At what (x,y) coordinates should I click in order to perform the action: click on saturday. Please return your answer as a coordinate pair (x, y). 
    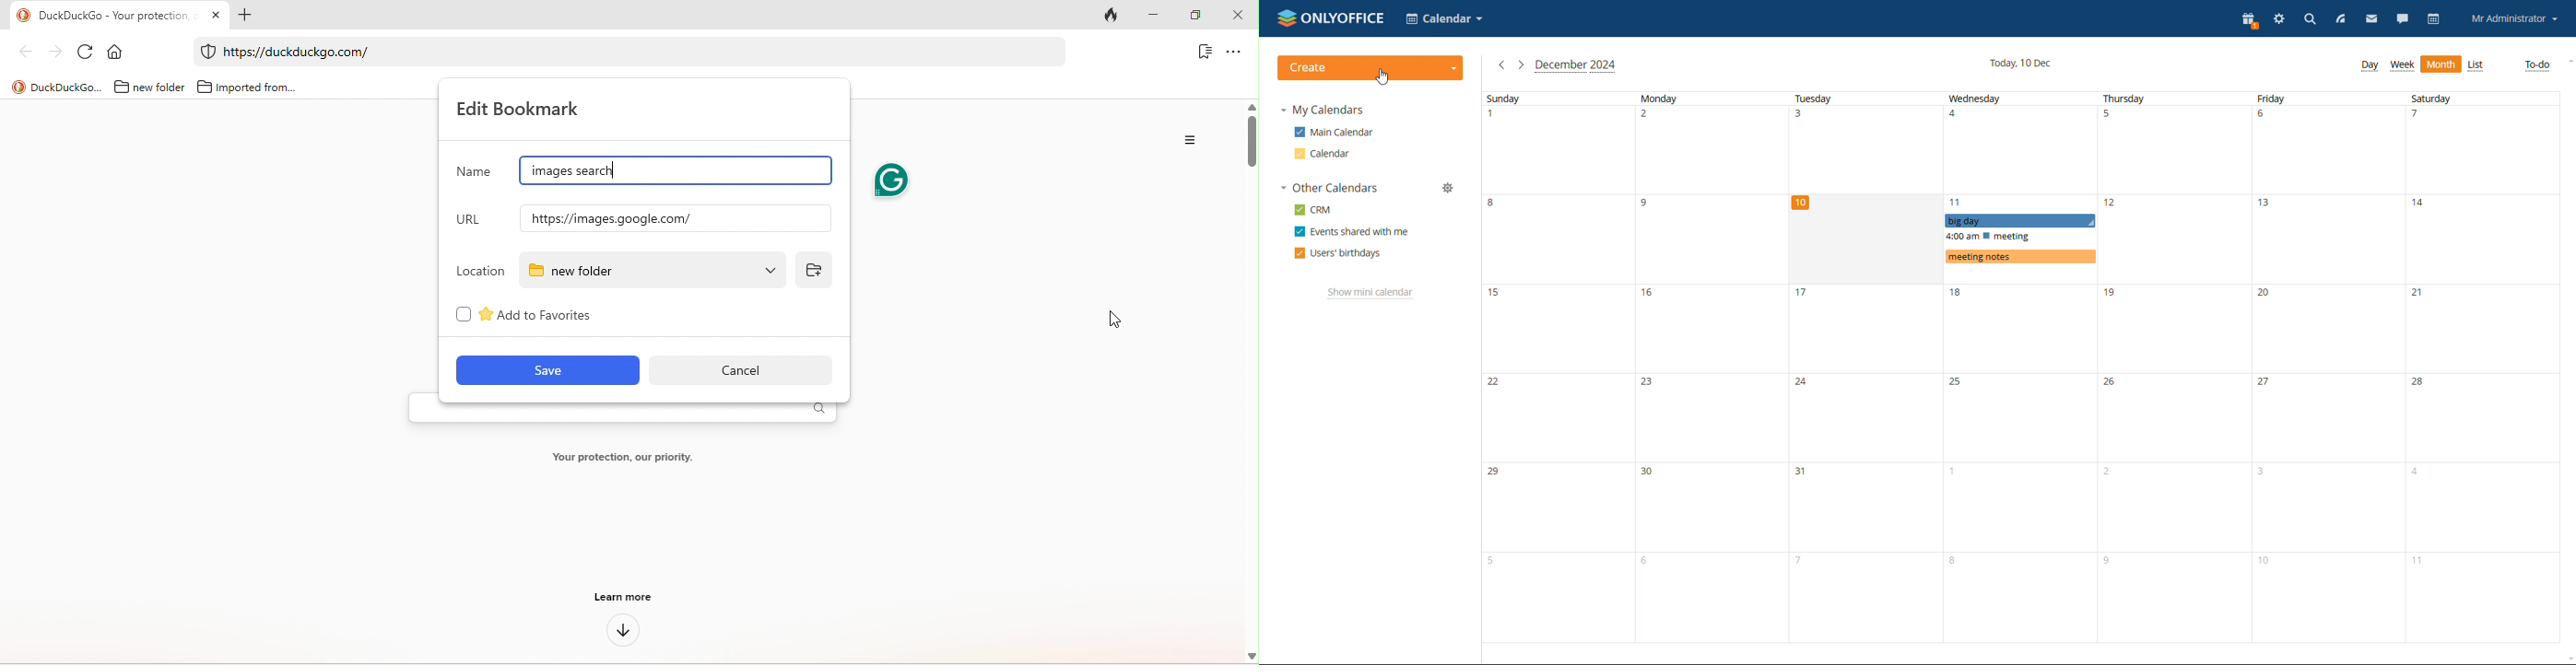
    Looking at the image, I should click on (2480, 367).